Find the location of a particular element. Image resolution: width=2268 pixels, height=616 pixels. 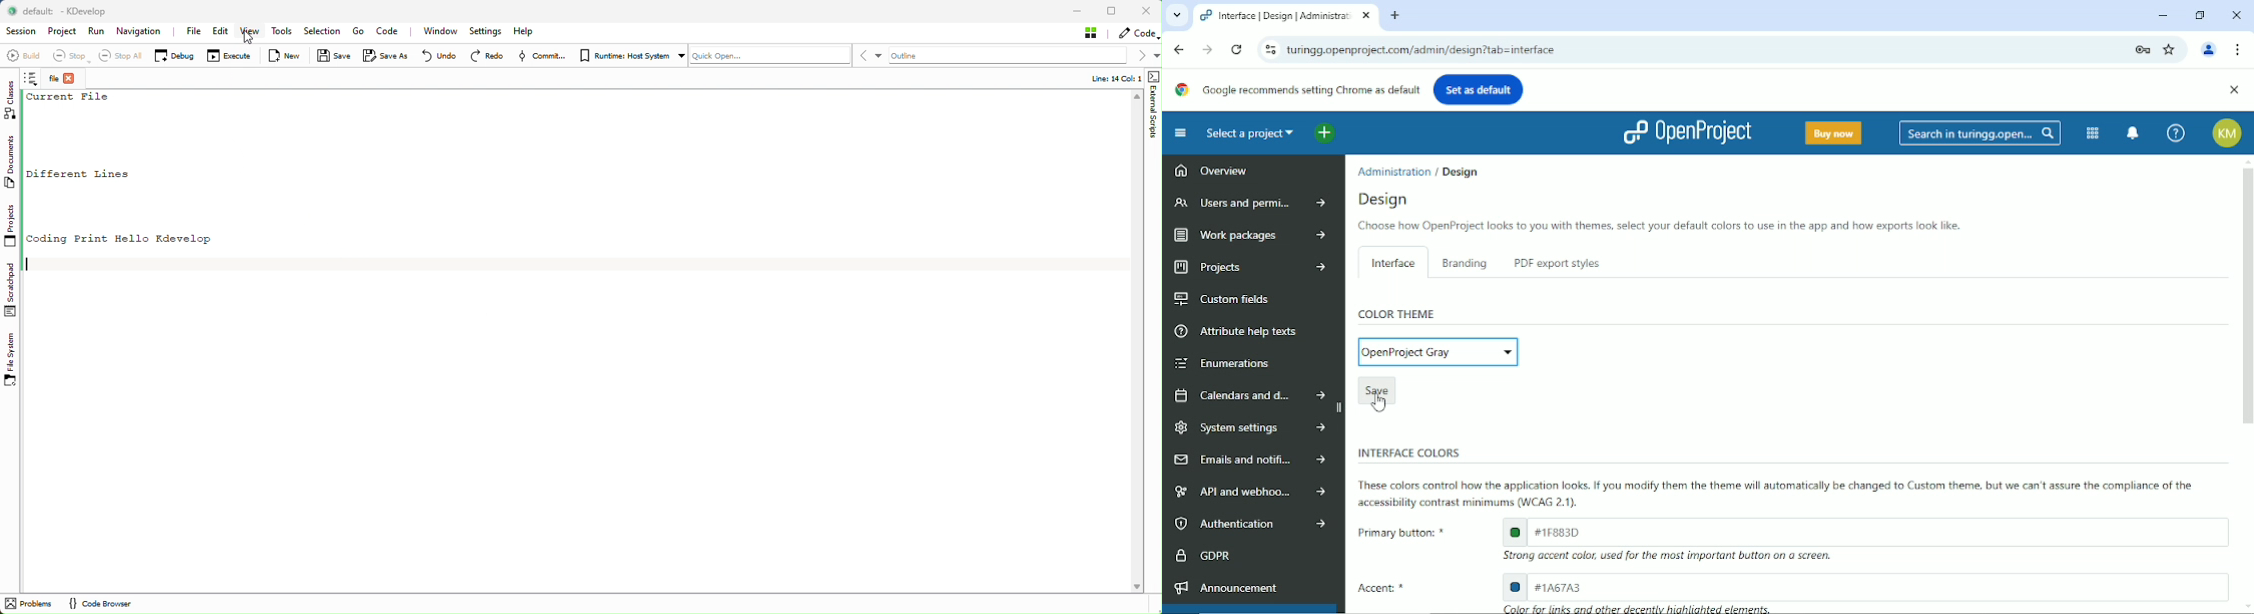

Interface is located at coordinates (1390, 261).